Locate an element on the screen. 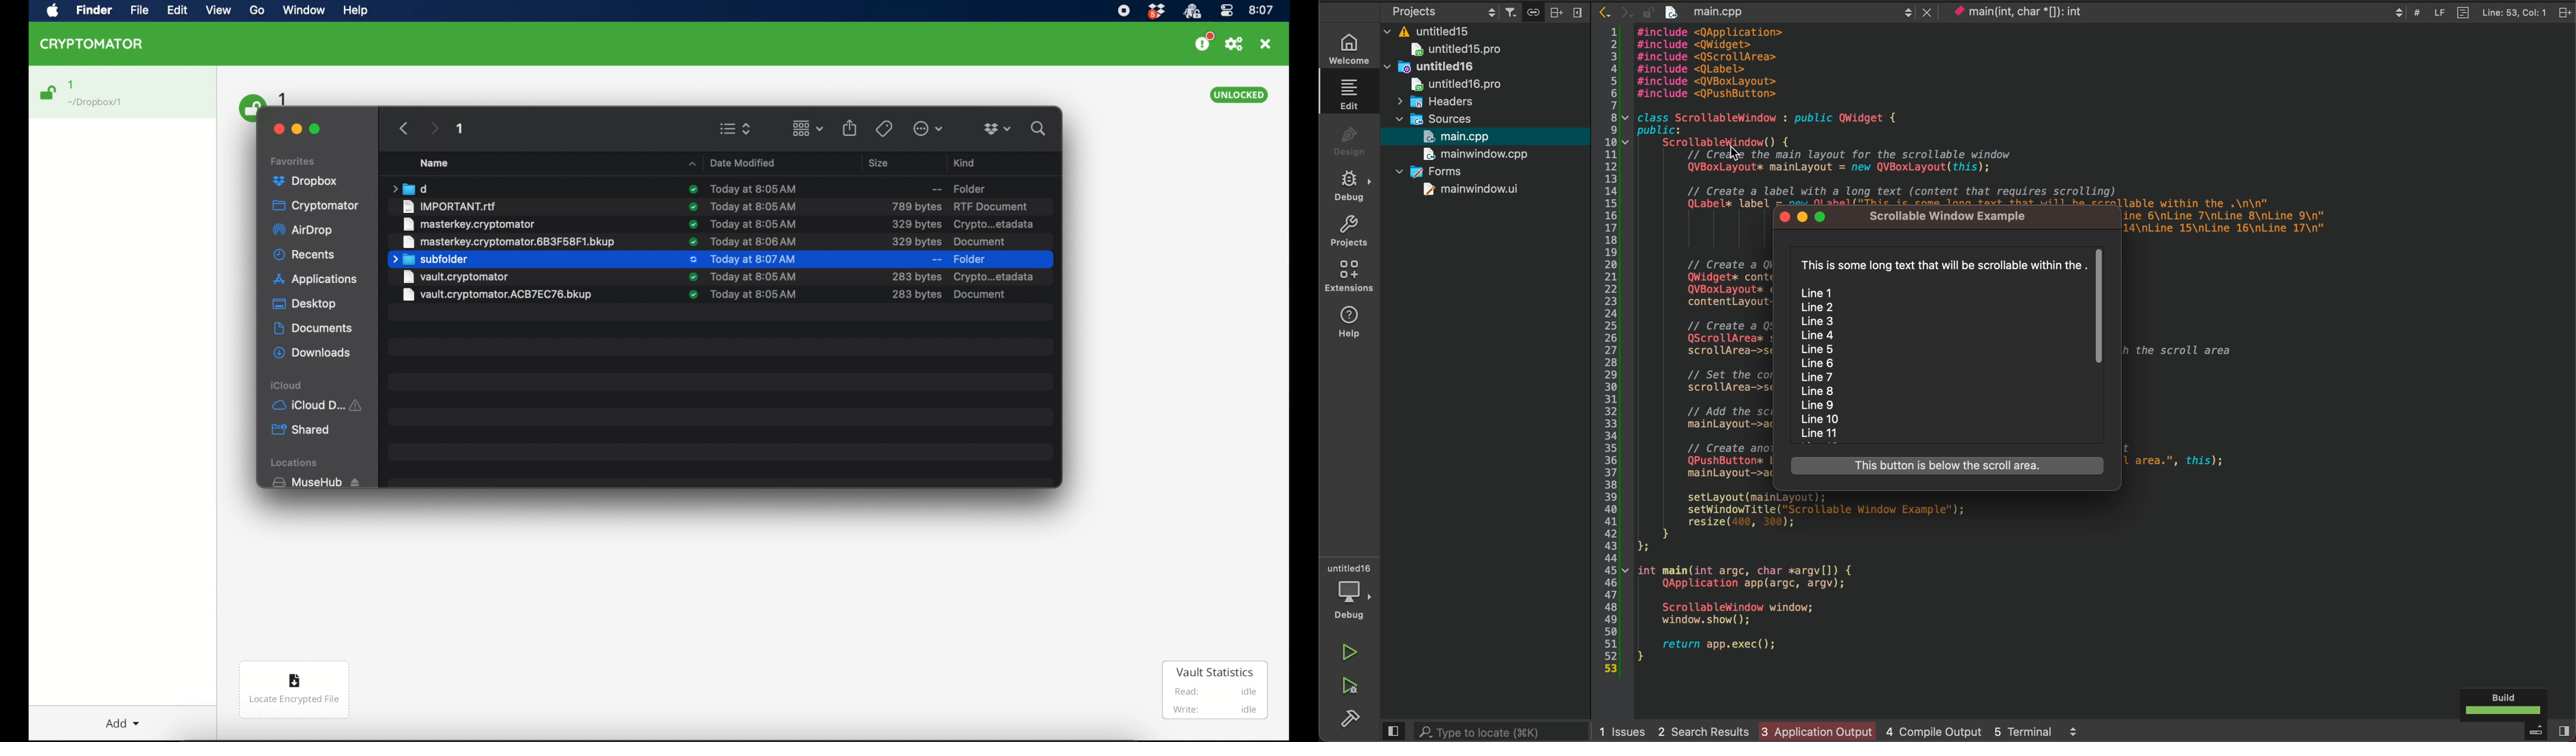  share is located at coordinates (850, 127).